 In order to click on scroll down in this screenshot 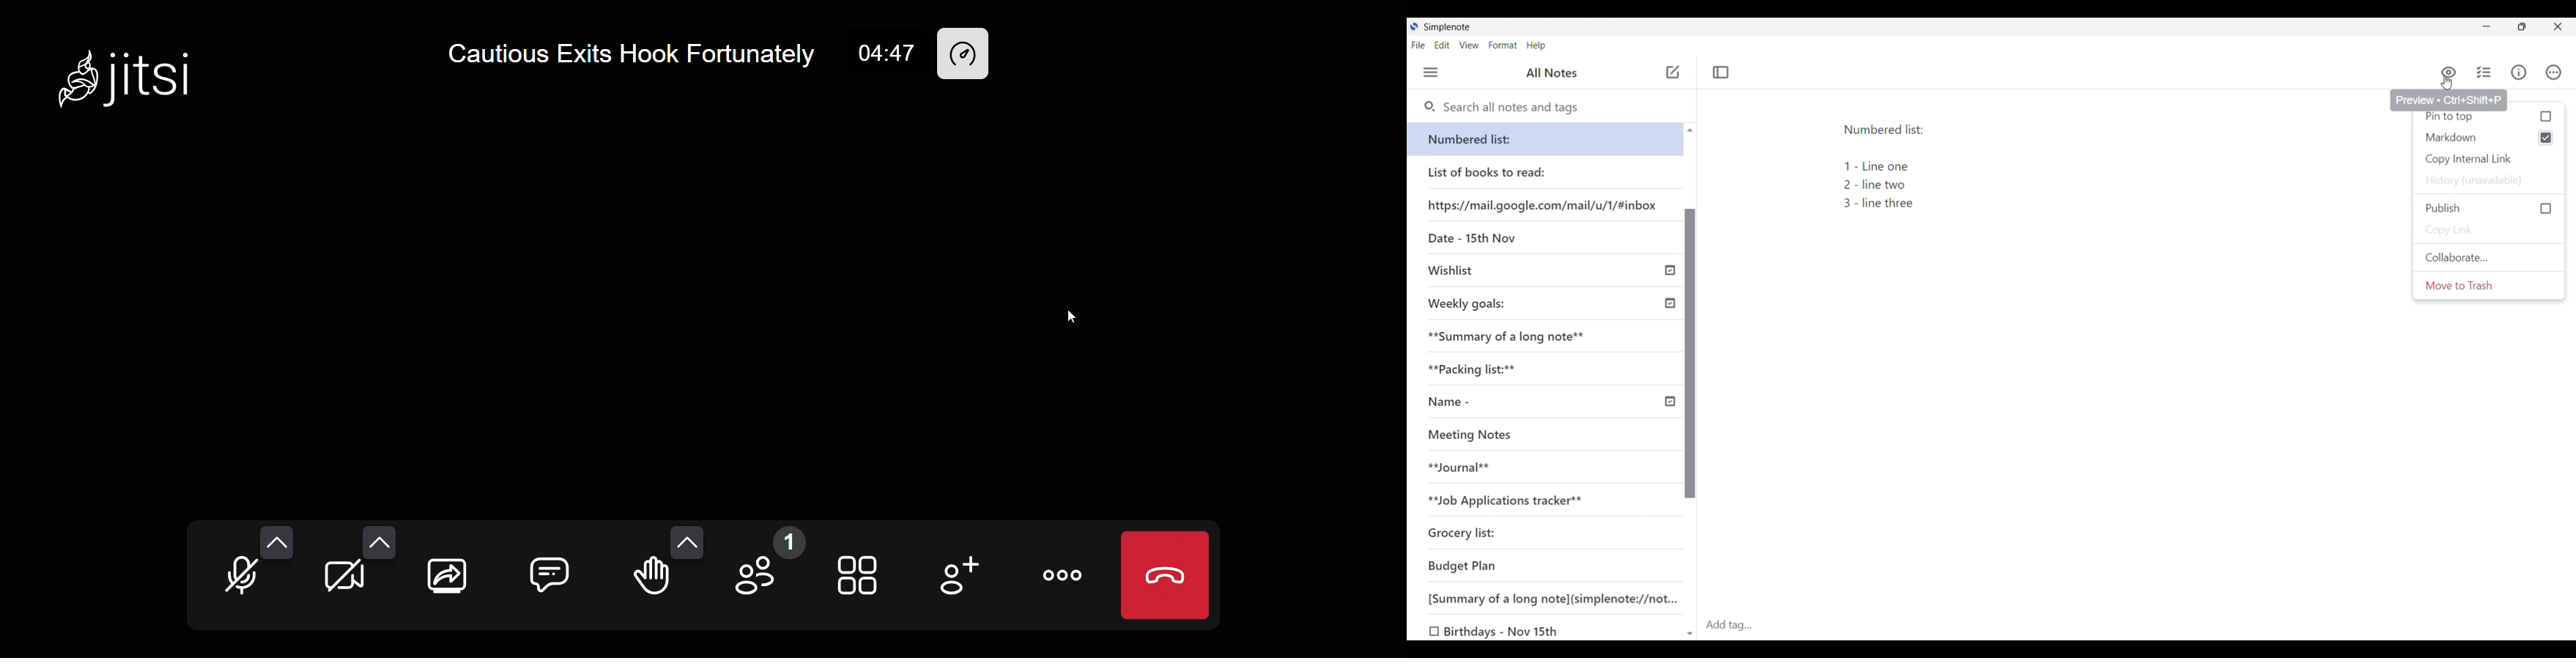, I will do `click(1692, 628)`.